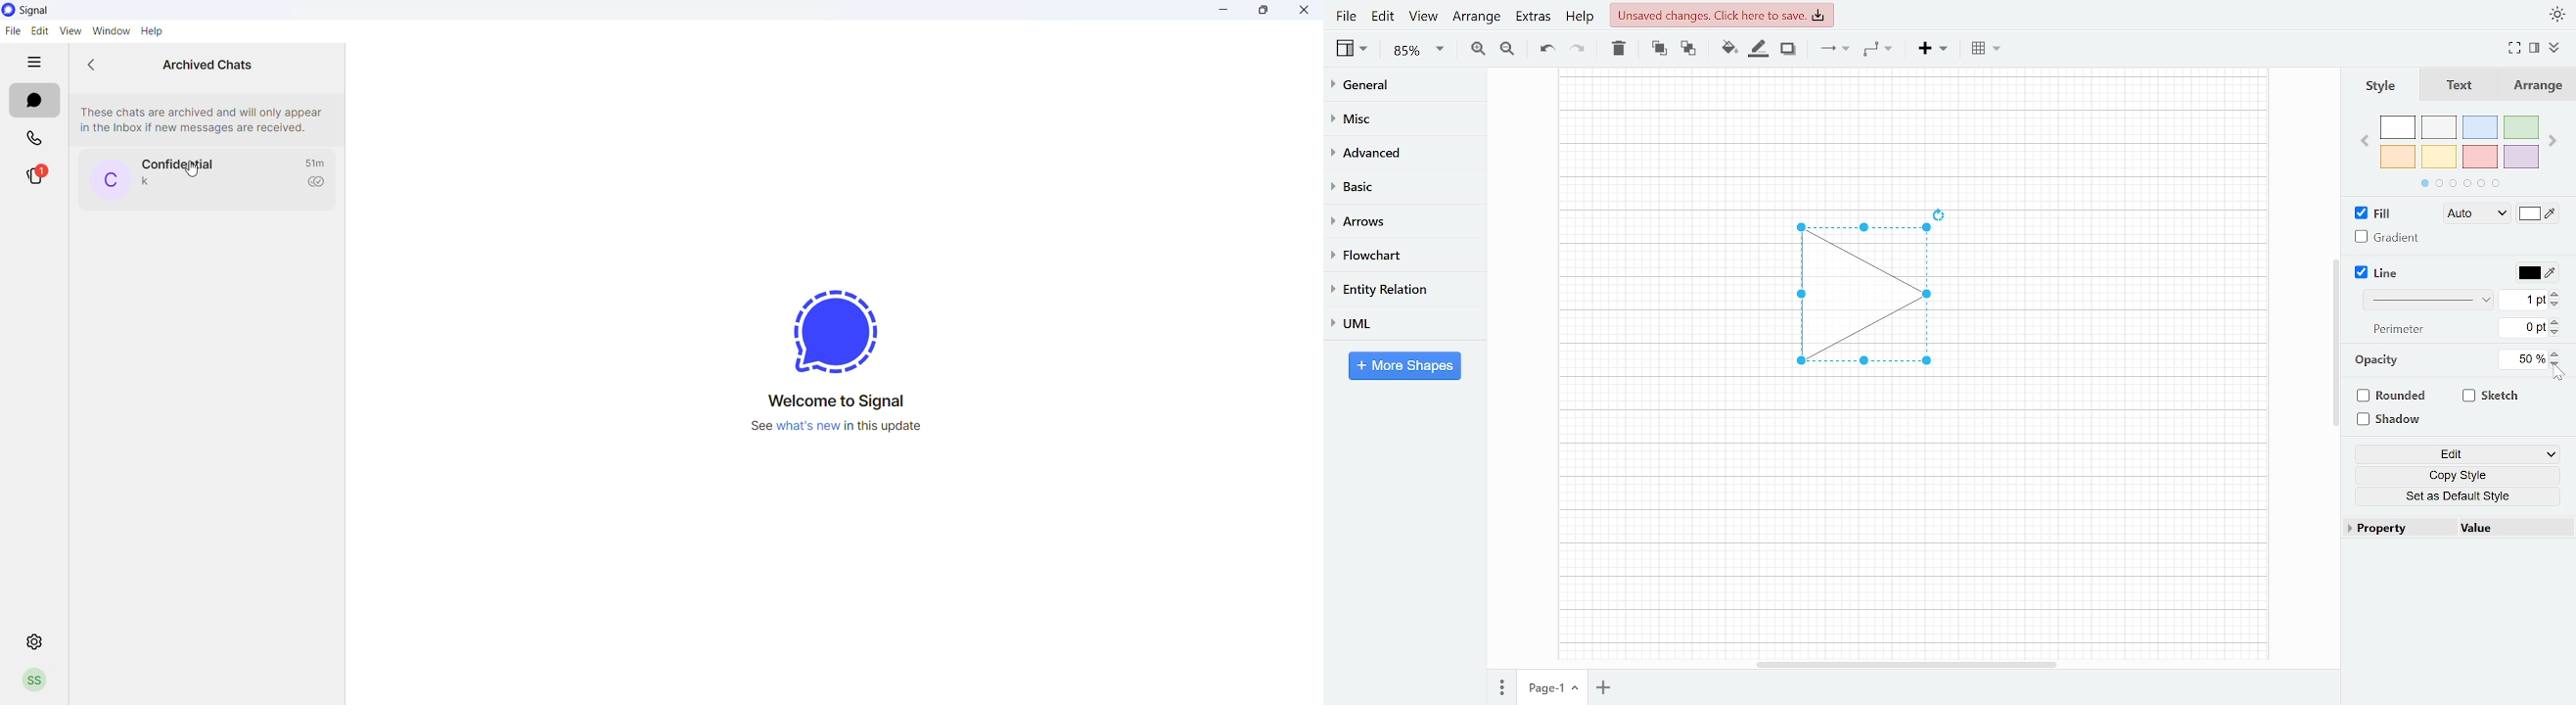 This screenshot has height=728, width=2576. What do you see at coordinates (1607, 689) in the screenshot?
I see `Add page` at bounding box center [1607, 689].